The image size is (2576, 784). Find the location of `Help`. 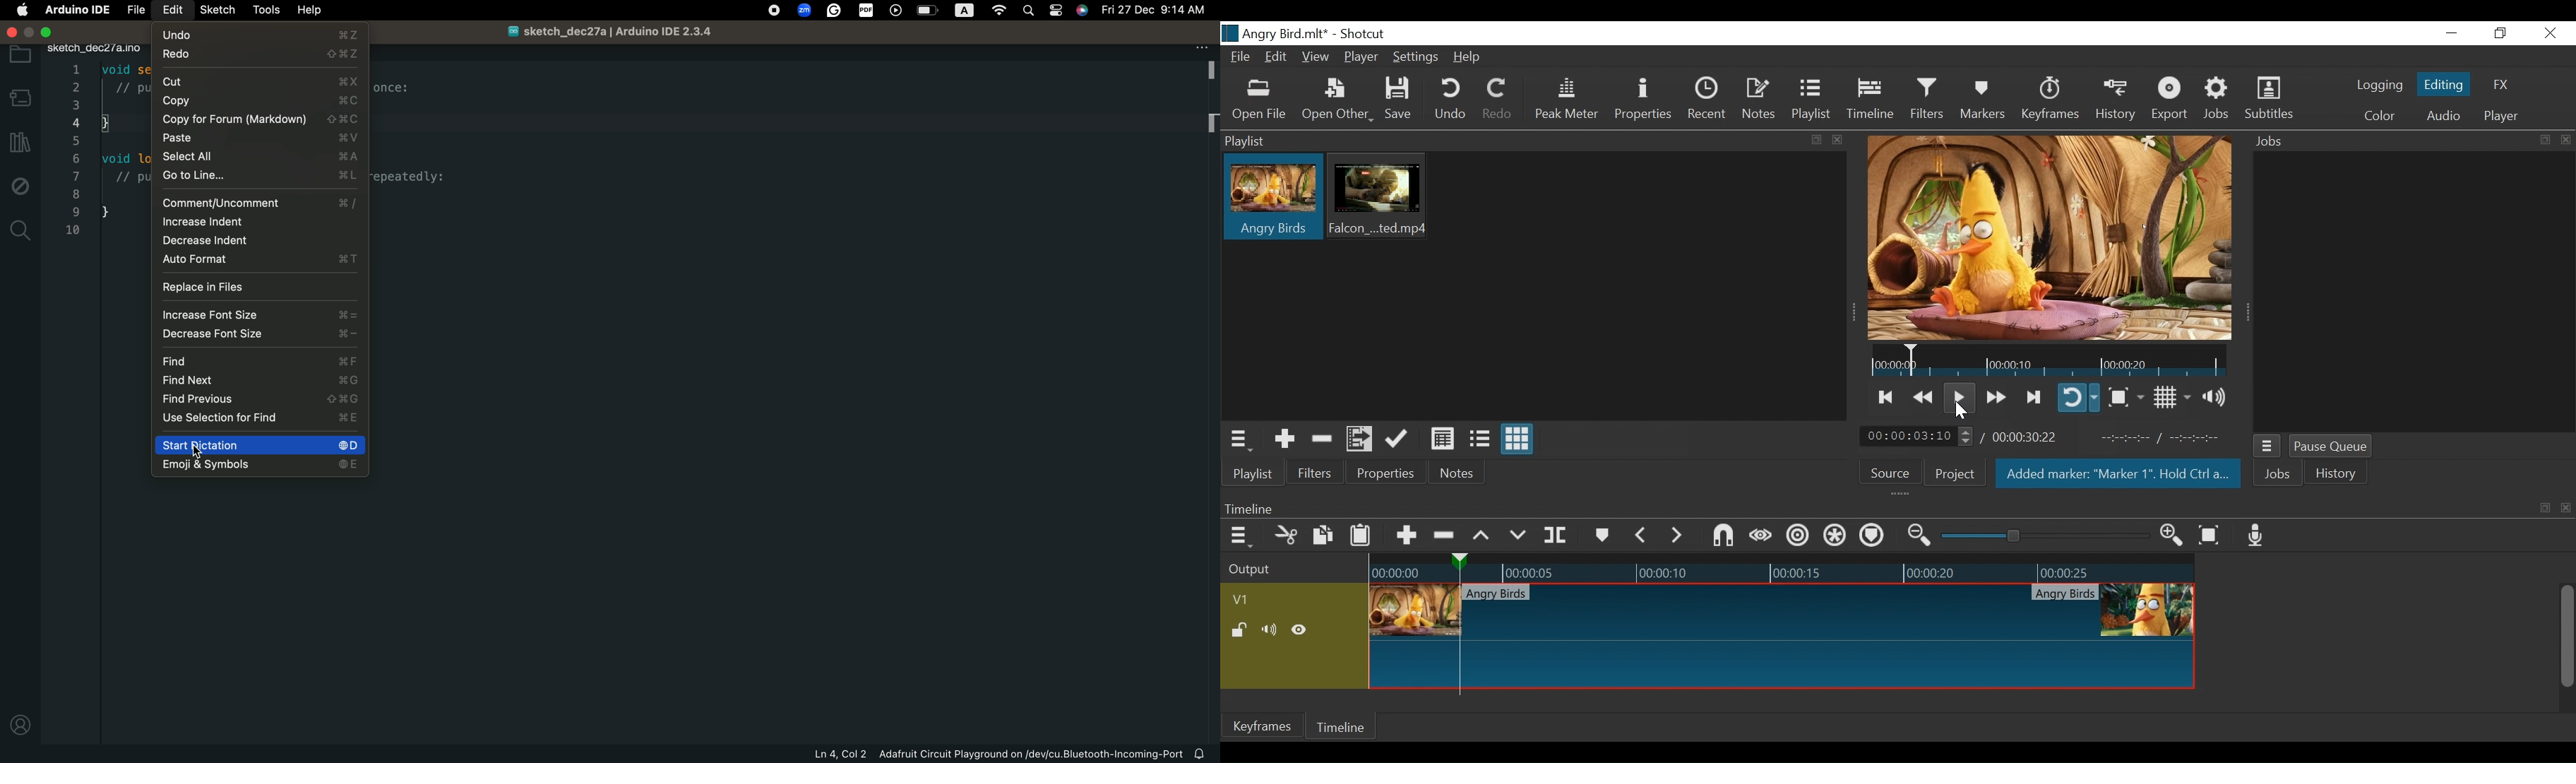

Help is located at coordinates (1469, 56).